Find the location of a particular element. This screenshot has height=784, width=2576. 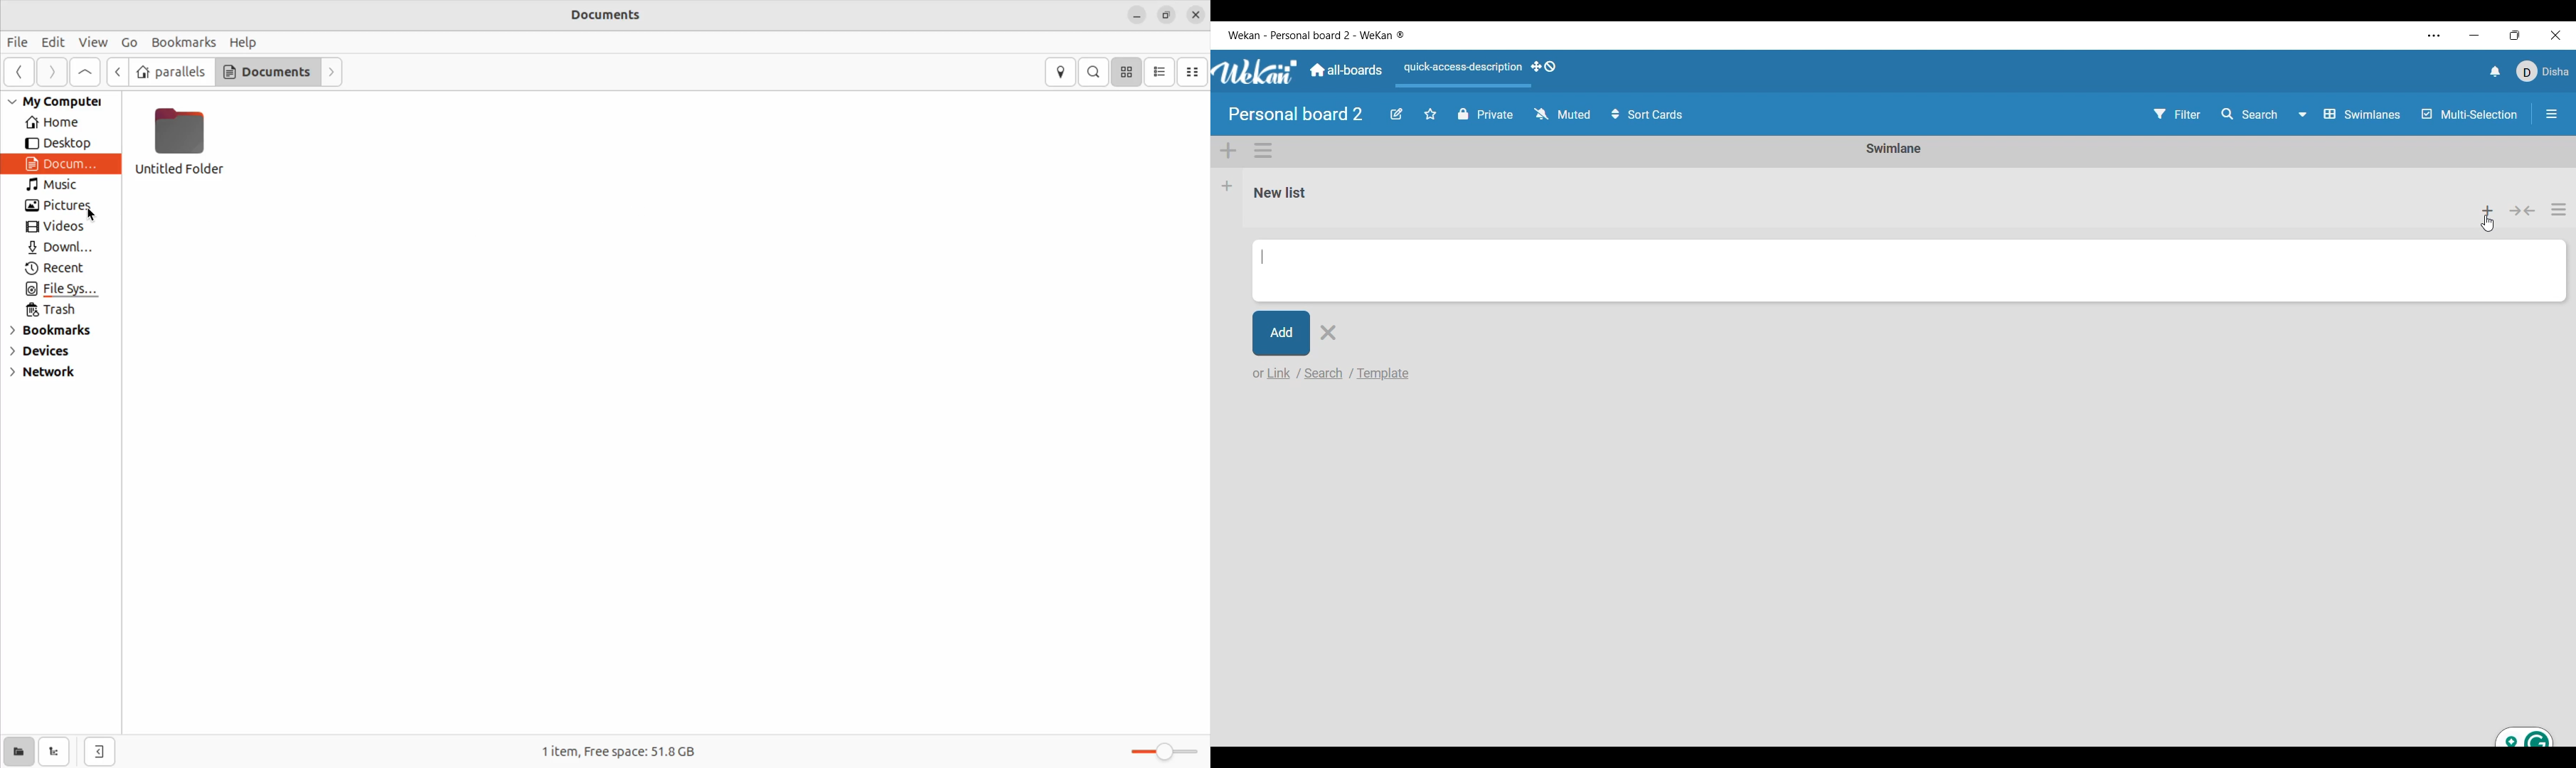

Text box to enter new card name is located at coordinates (1910, 270).